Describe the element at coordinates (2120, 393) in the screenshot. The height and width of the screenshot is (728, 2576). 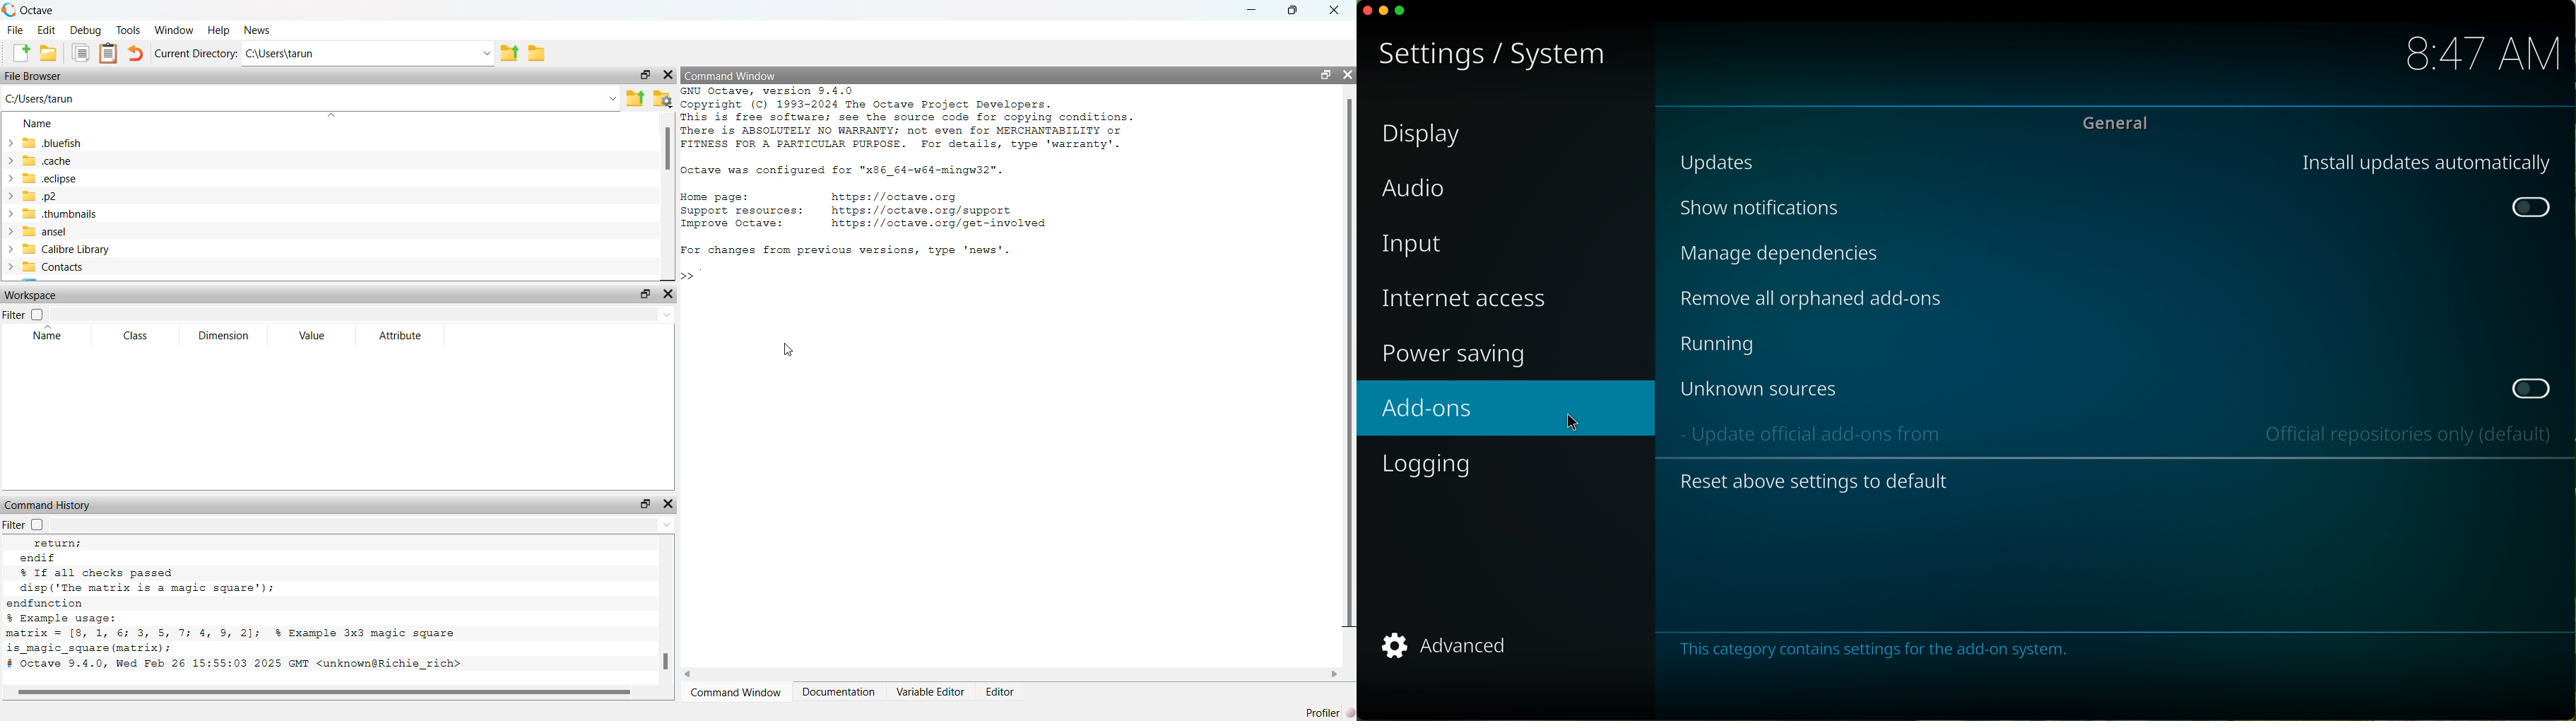
I see `Unknown sources` at that location.